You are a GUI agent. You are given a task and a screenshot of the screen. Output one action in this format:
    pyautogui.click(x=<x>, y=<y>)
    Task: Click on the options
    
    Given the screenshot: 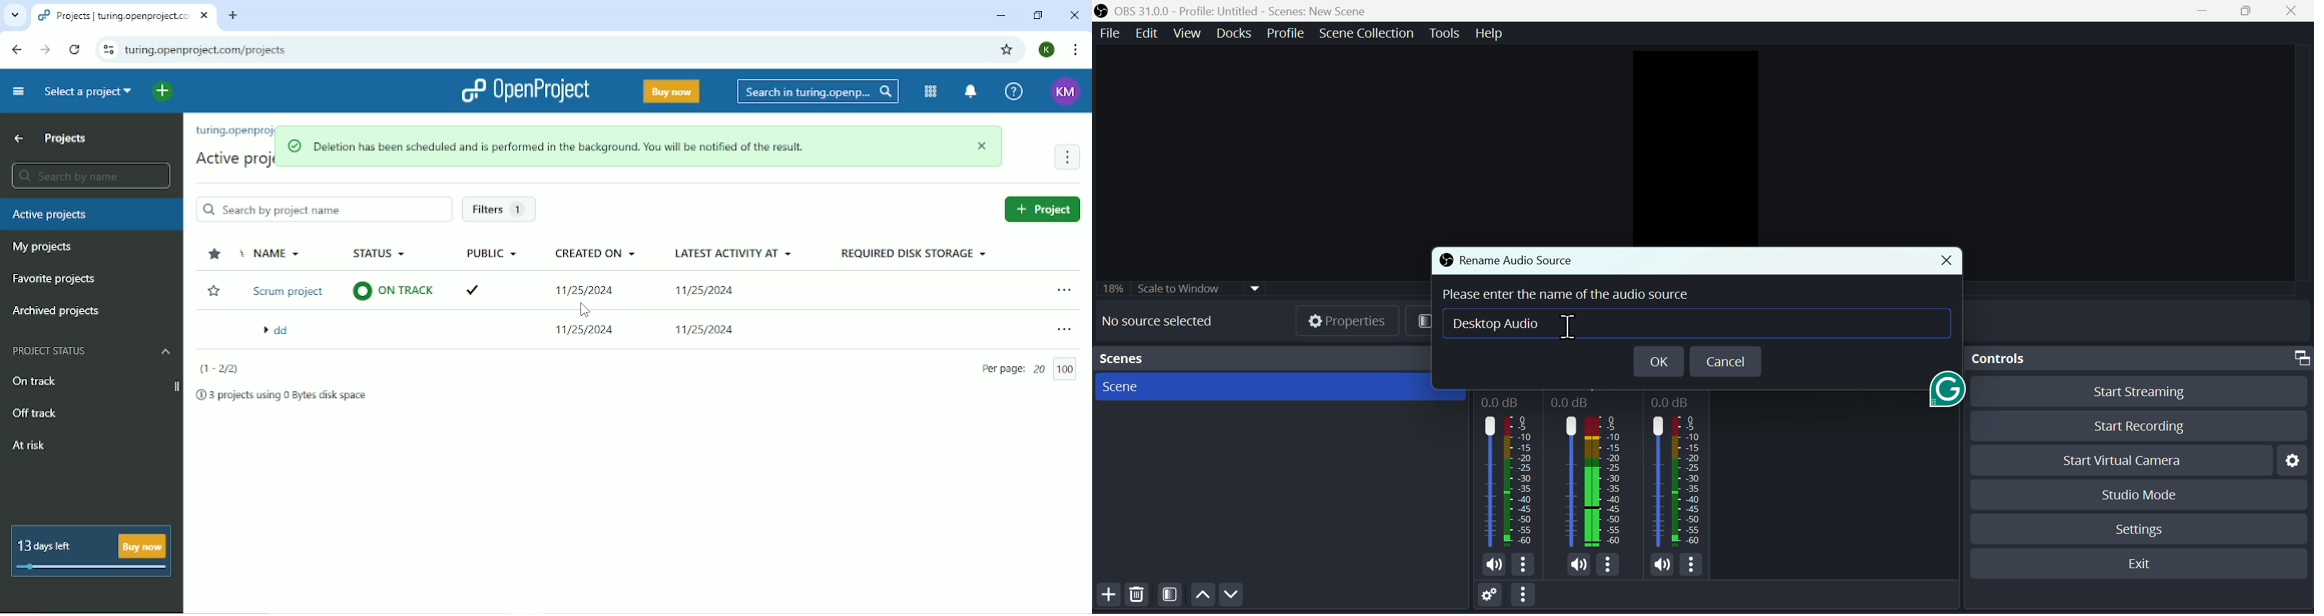 What is the action you would take?
    pyautogui.click(x=1524, y=595)
    